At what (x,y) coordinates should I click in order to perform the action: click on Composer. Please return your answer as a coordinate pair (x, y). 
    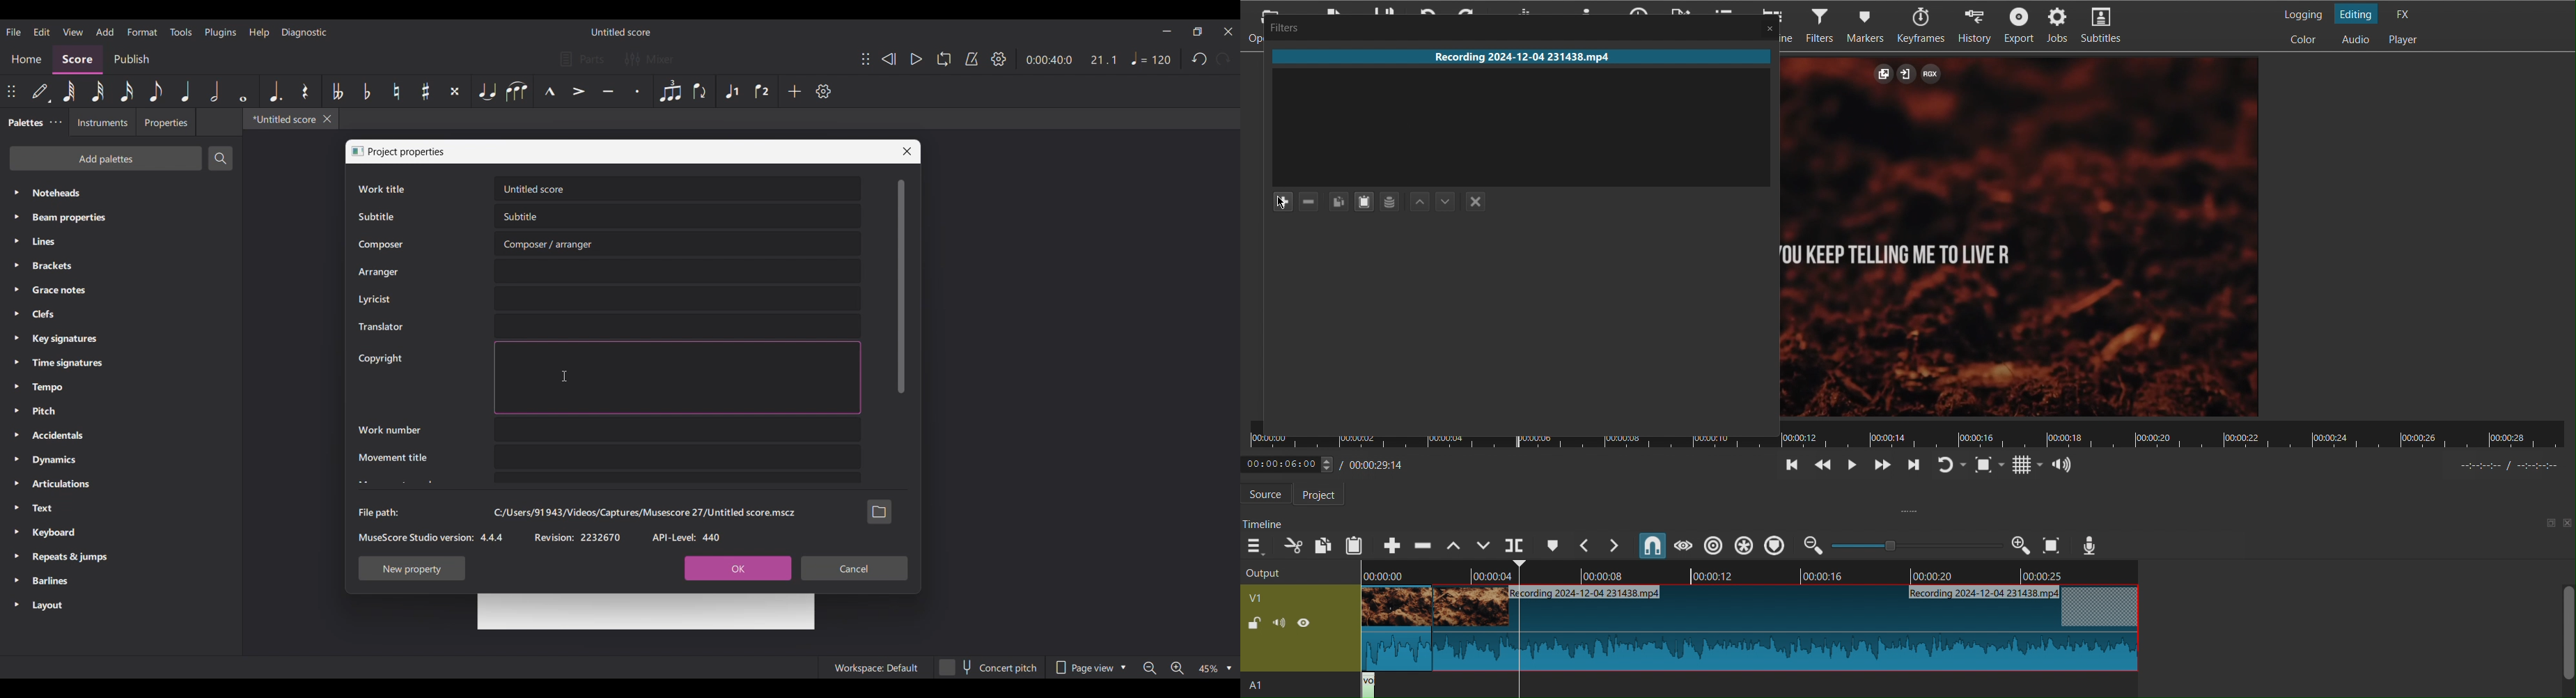
    Looking at the image, I should click on (381, 245).